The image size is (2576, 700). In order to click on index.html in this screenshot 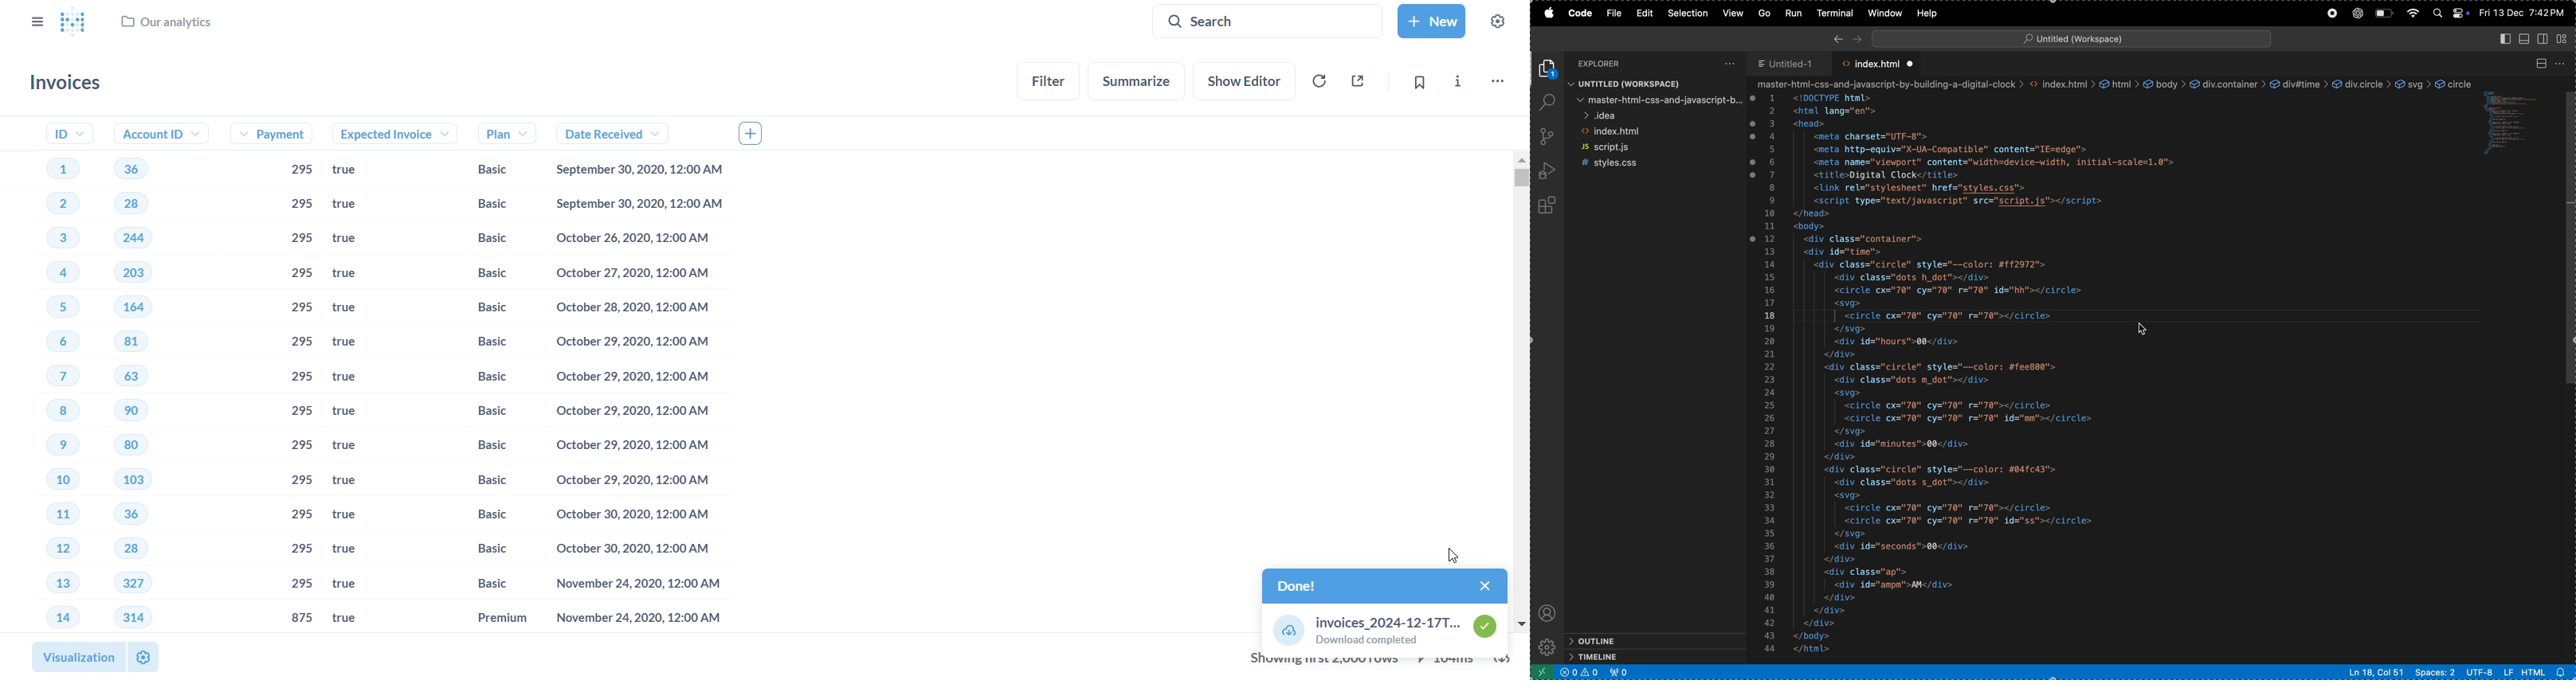, I will do `click(1655, 133)`.